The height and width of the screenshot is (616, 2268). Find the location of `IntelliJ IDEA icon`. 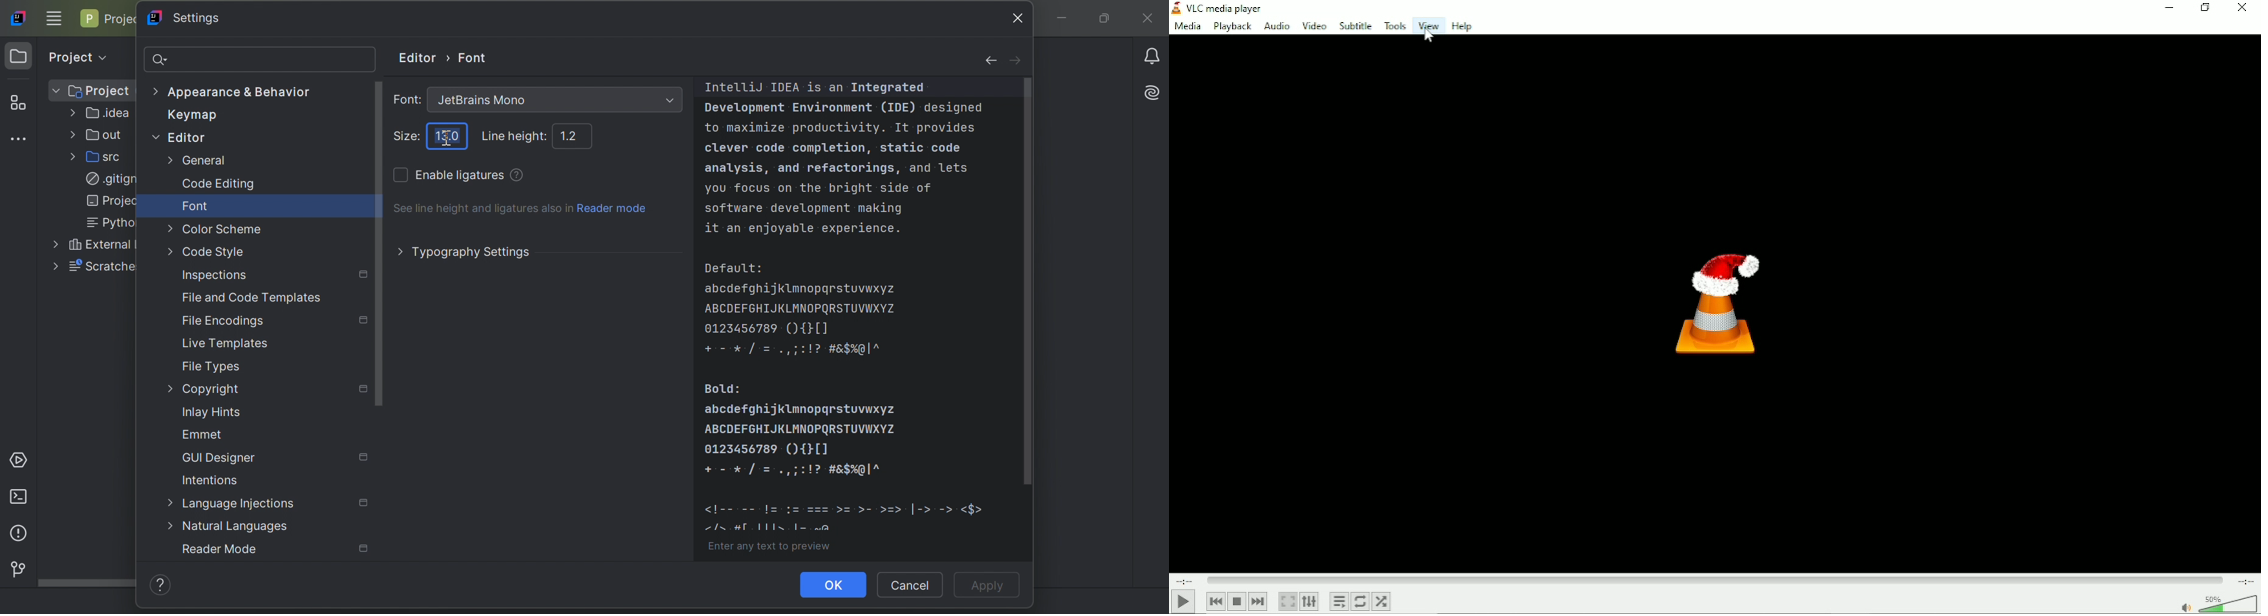

IntelliJ IDEA icon is located at coordinates (20, 17).